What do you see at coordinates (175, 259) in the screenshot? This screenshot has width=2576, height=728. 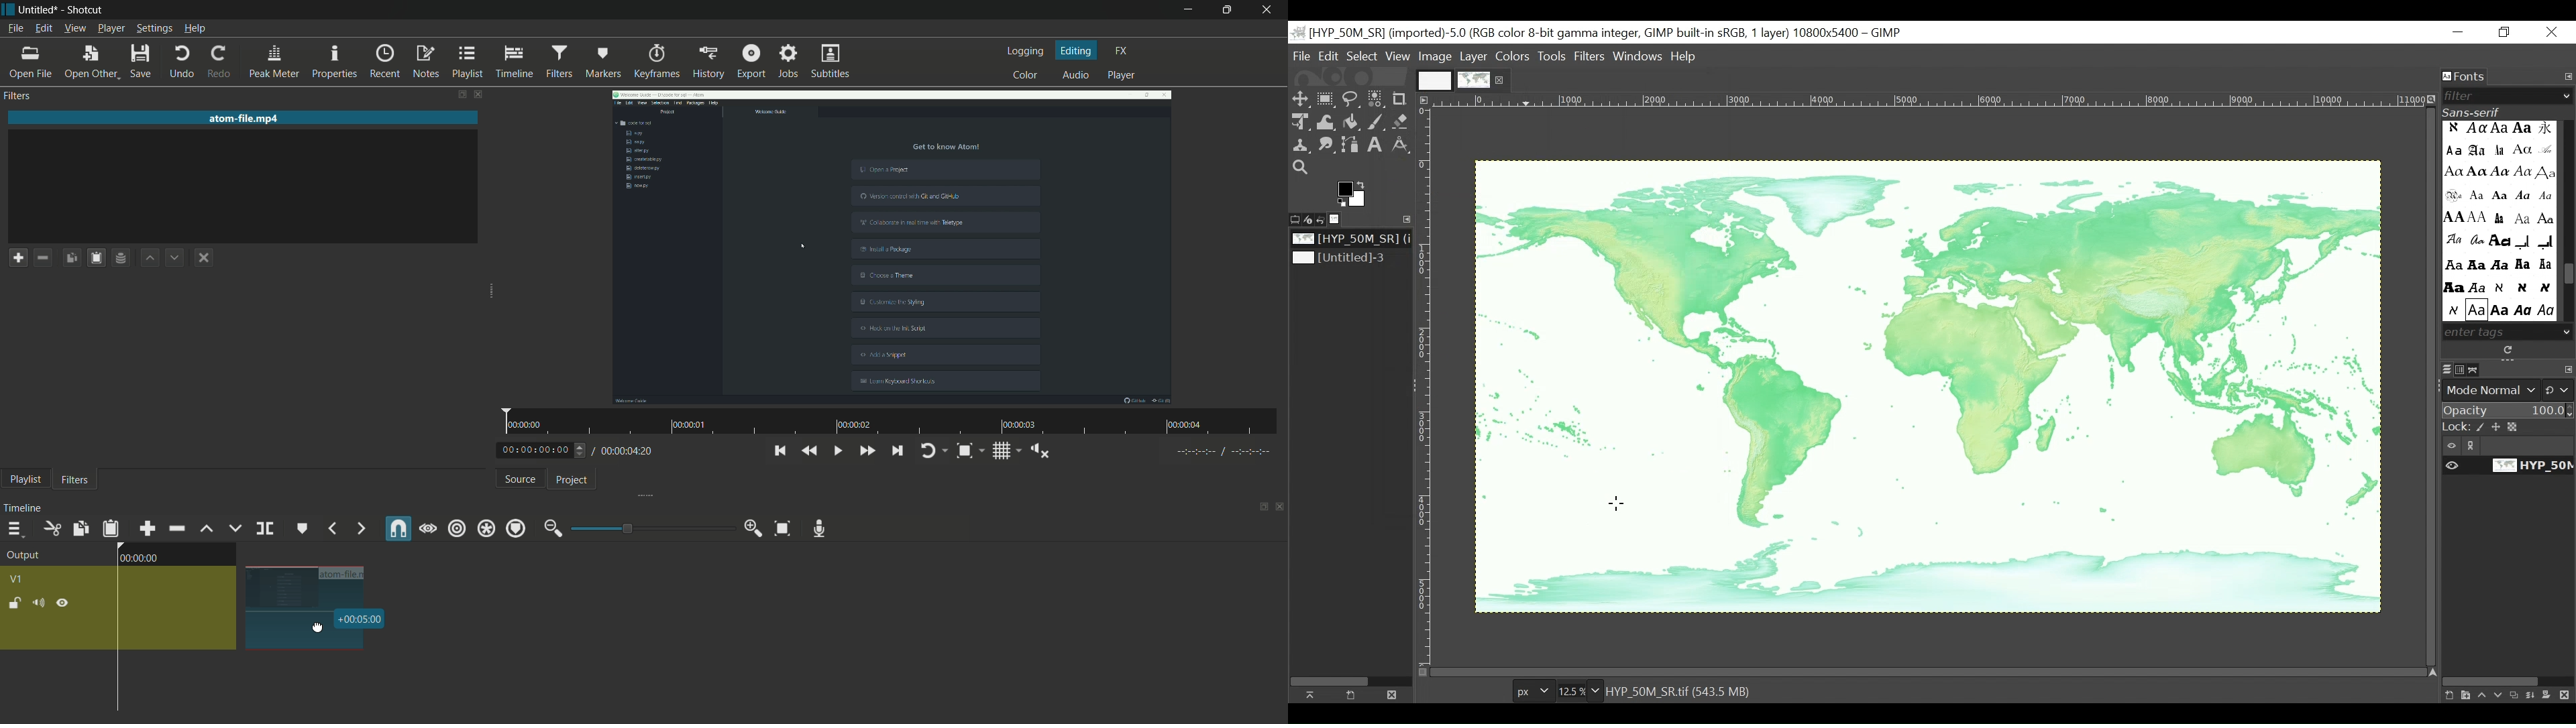 I see `move filter down` at bounding box center [175, 259].